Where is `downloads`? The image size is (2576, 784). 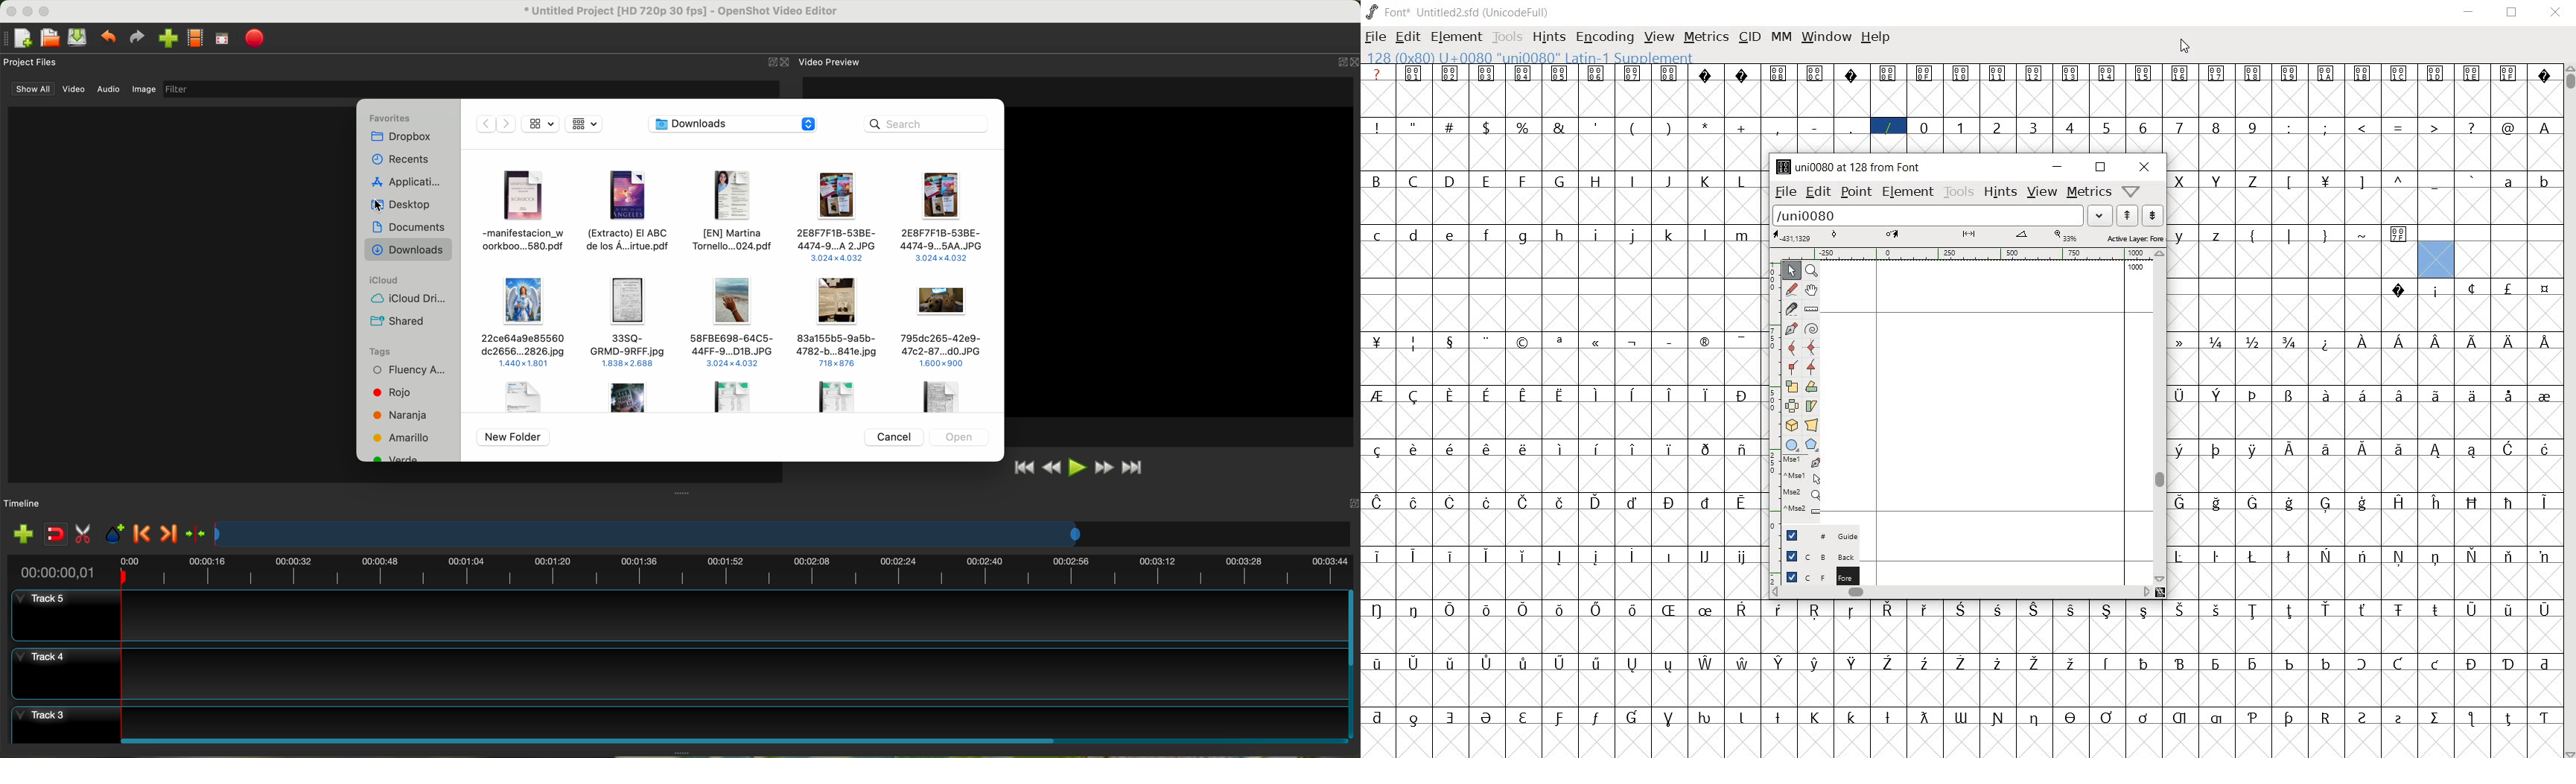
downloads is located at coordinates (408, 251).